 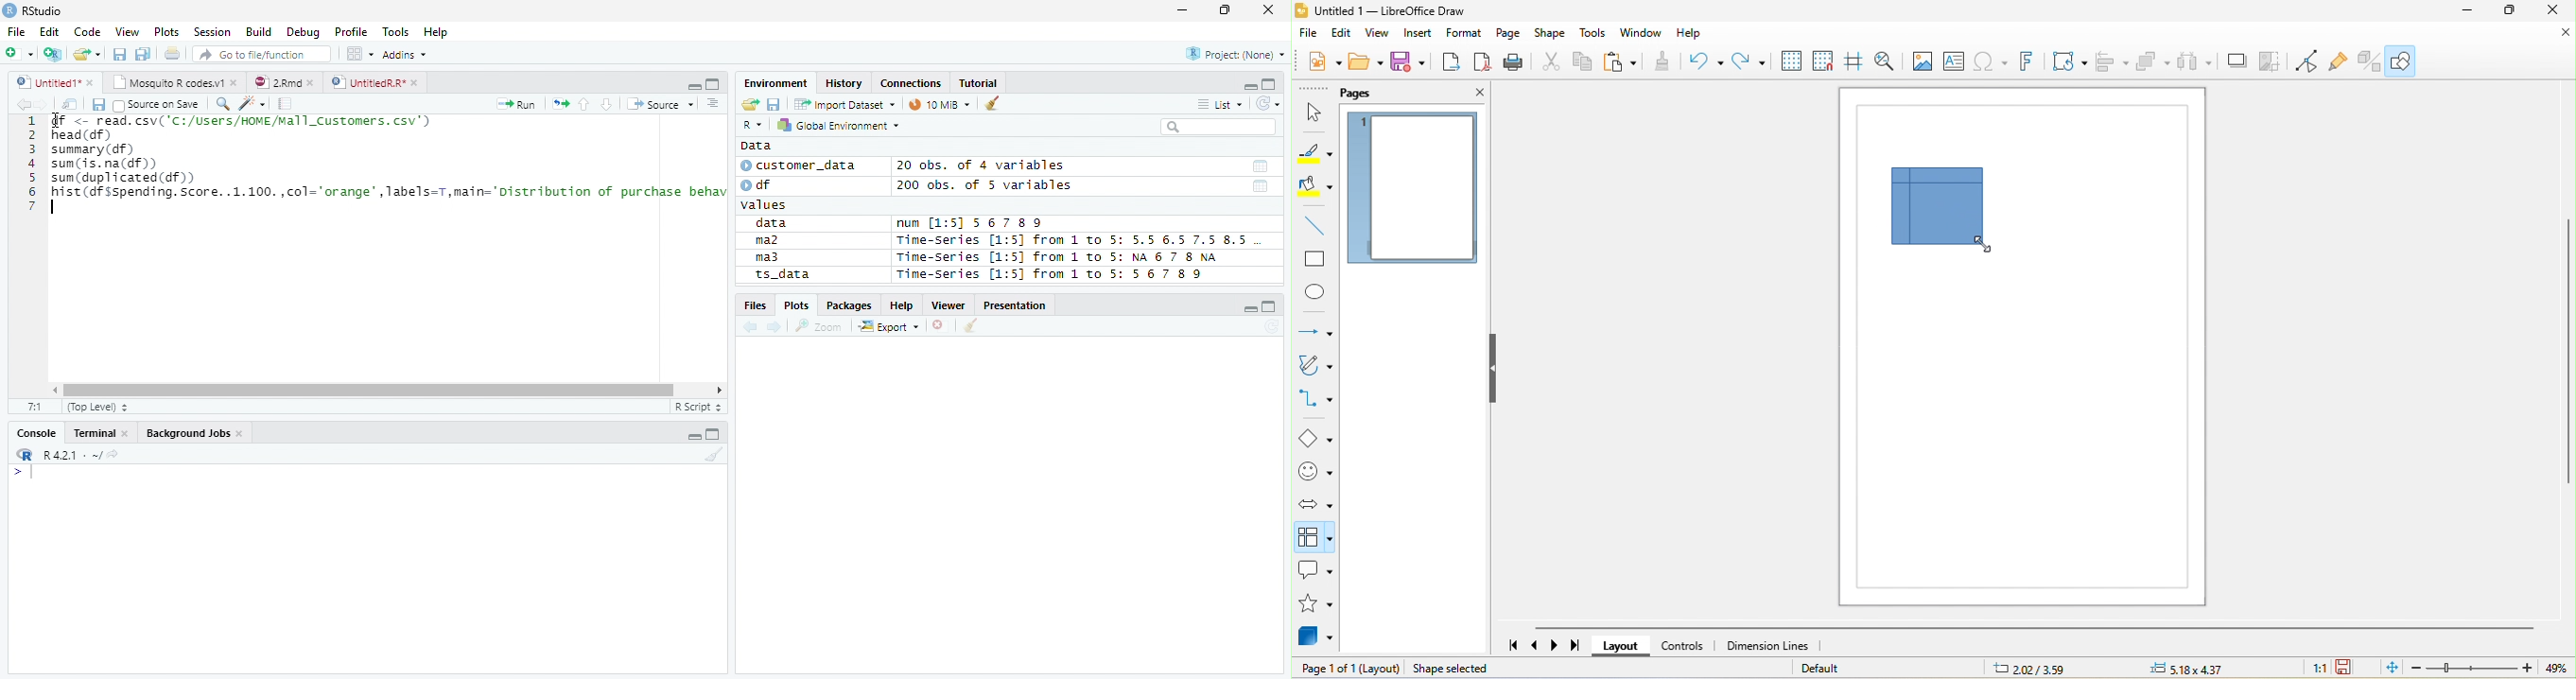 I want to click on scroll to last page, so click(x=1578, y=648).